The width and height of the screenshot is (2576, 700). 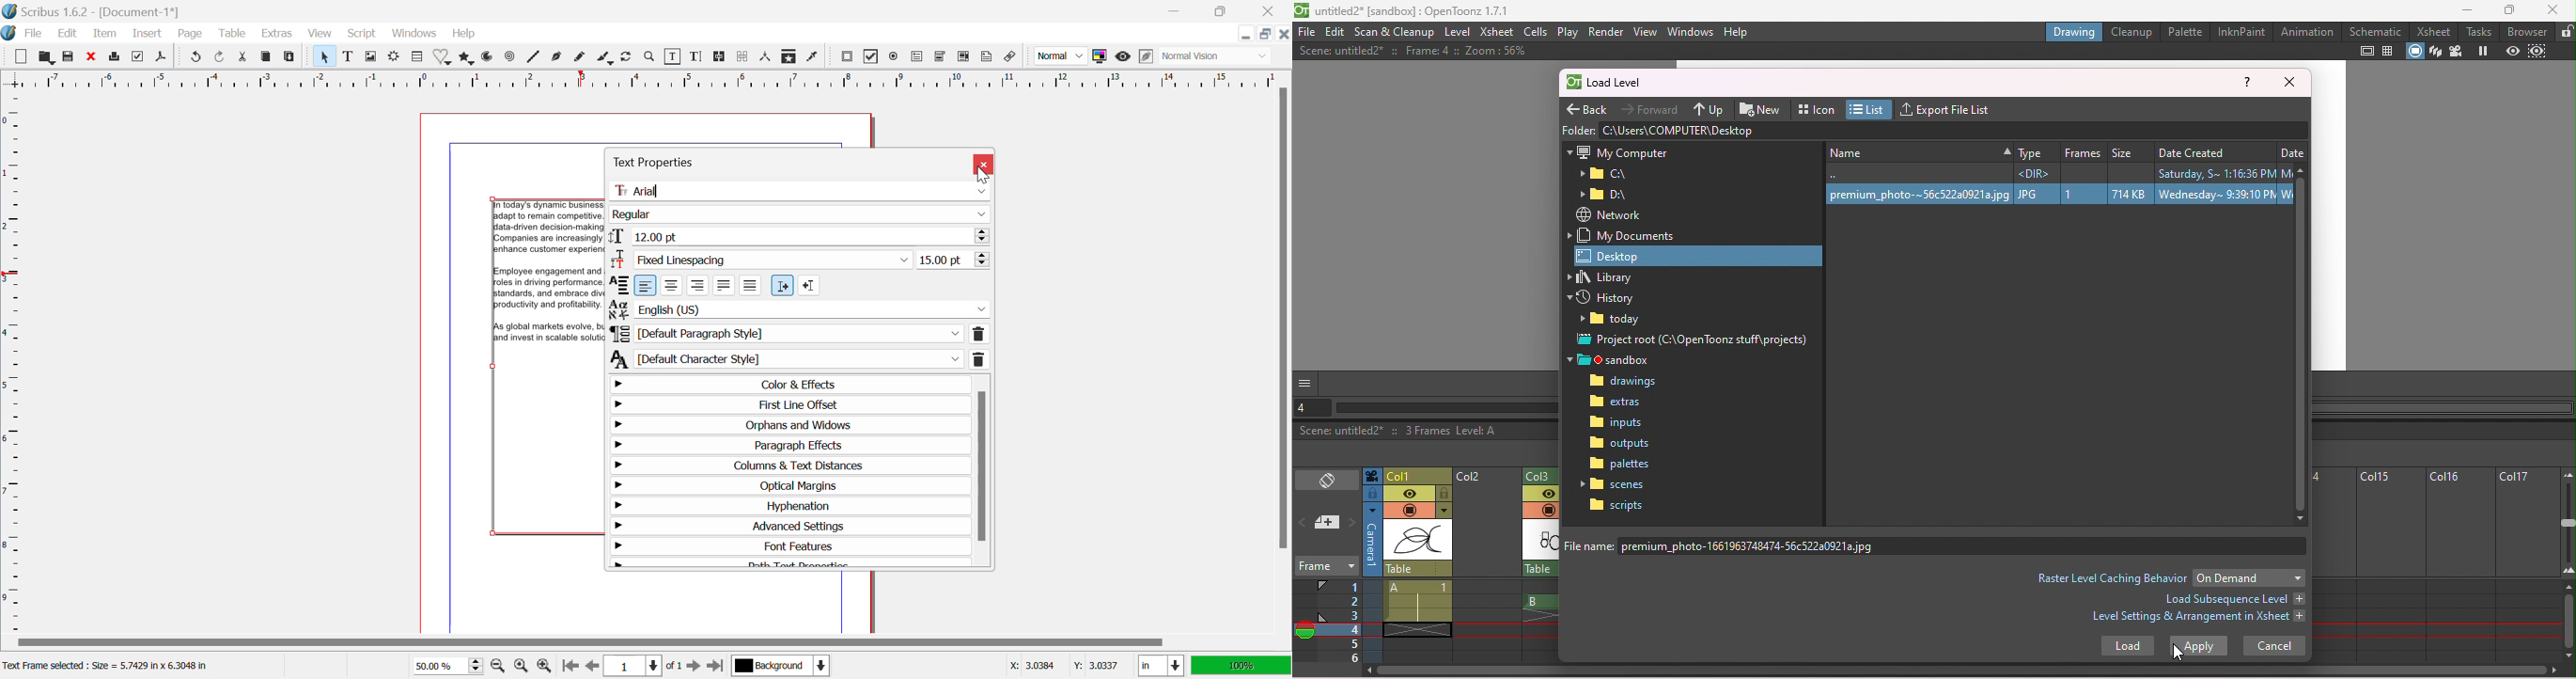 I want to click on Columns & Text Distances, so click(x=788, y=467).